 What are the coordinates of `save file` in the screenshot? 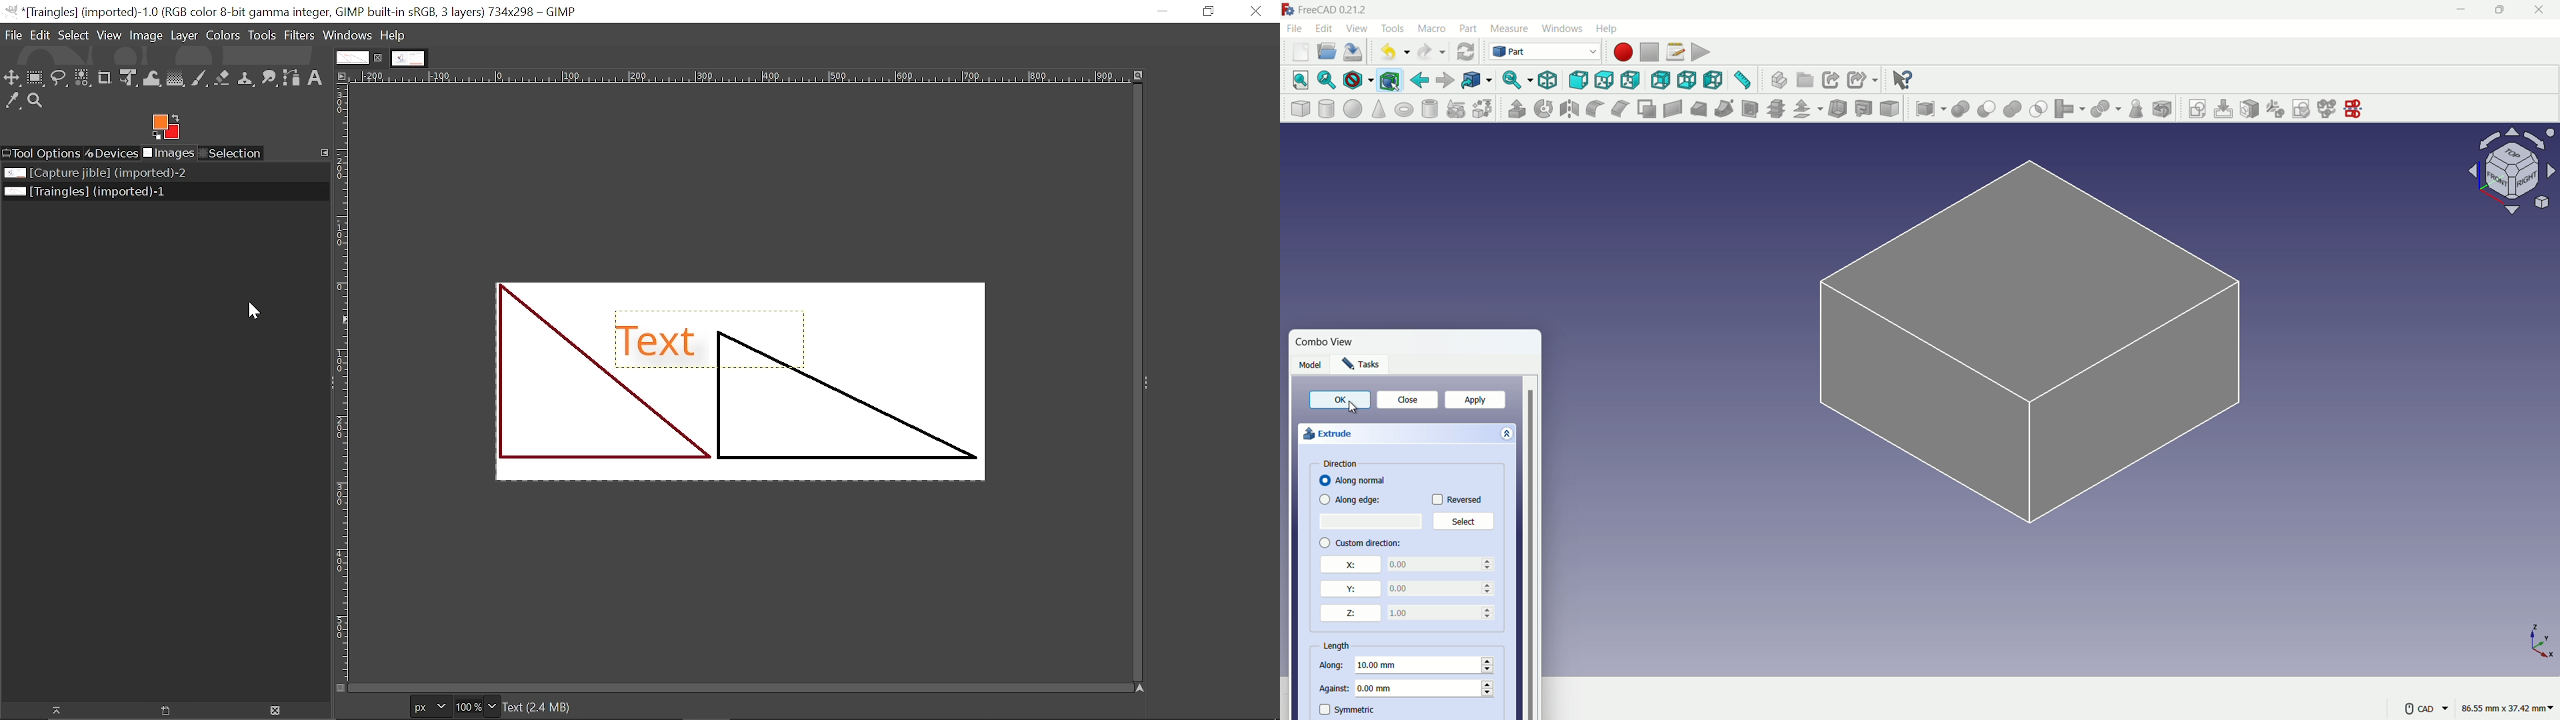 It's located at (1353, 53).